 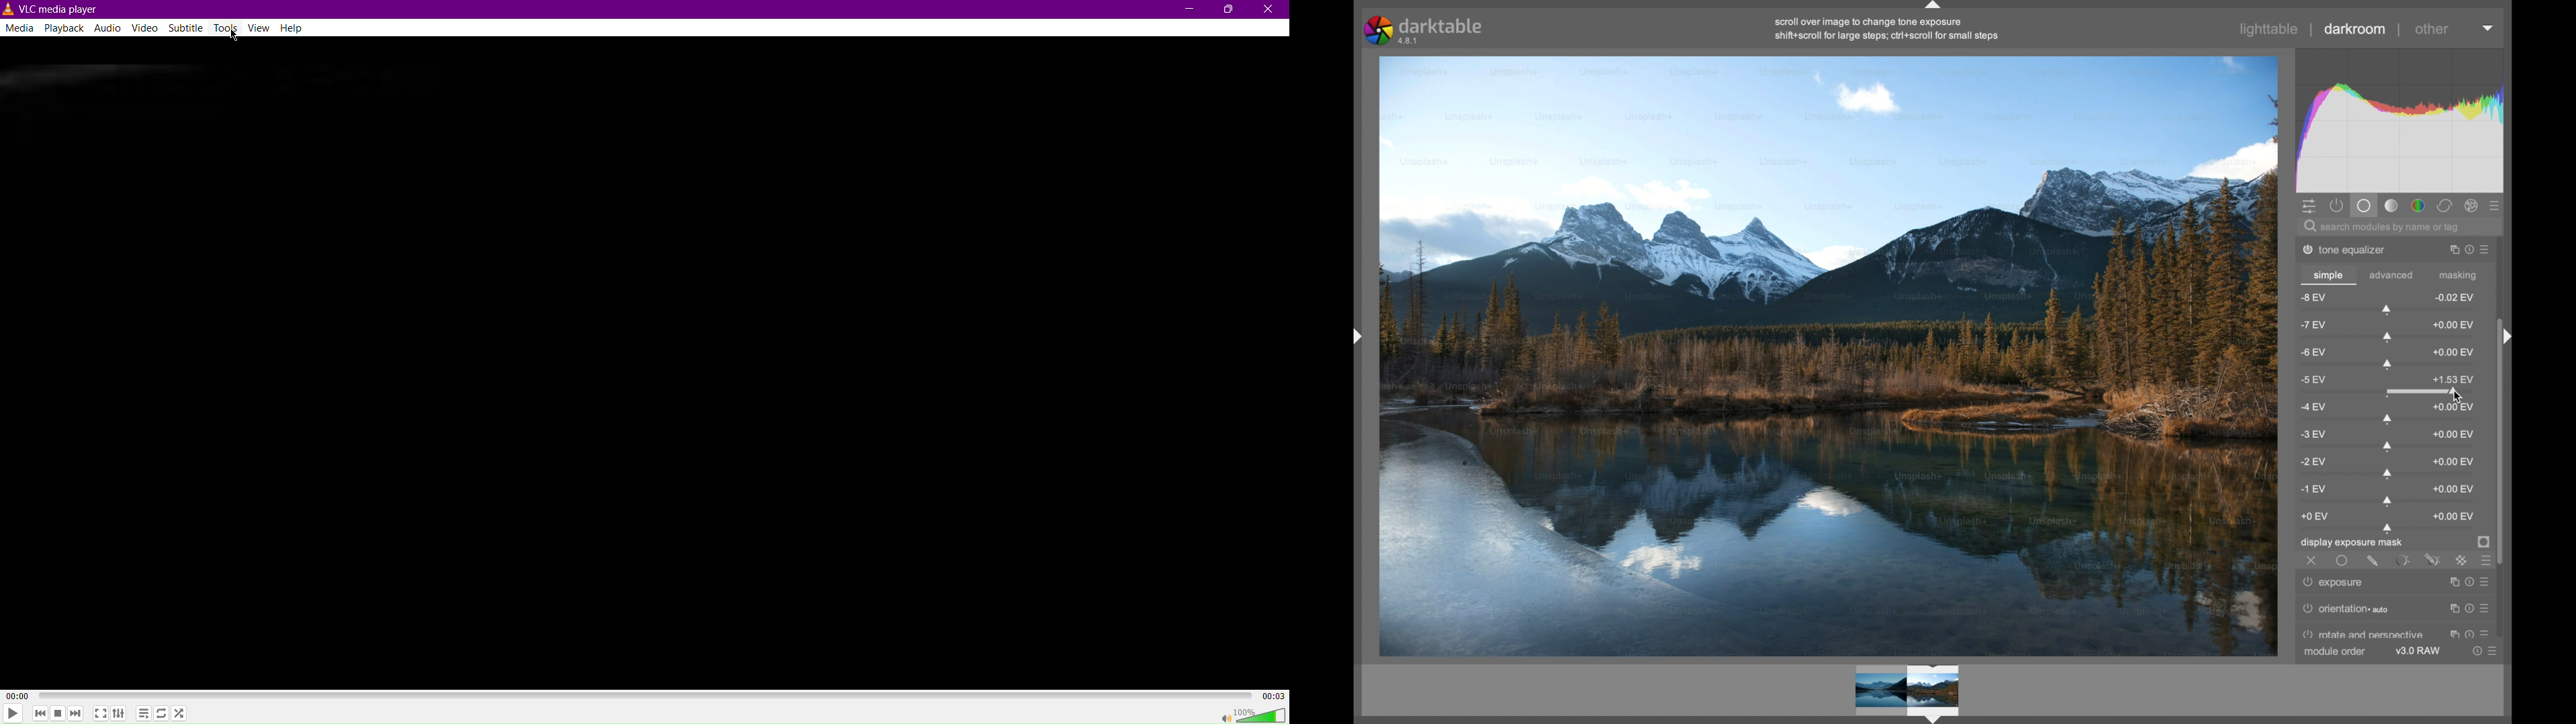 What do you see at coordinates (1274, 696) in the screenshot?
I see `Total/remaining time` at bounding box center [1274, 696].